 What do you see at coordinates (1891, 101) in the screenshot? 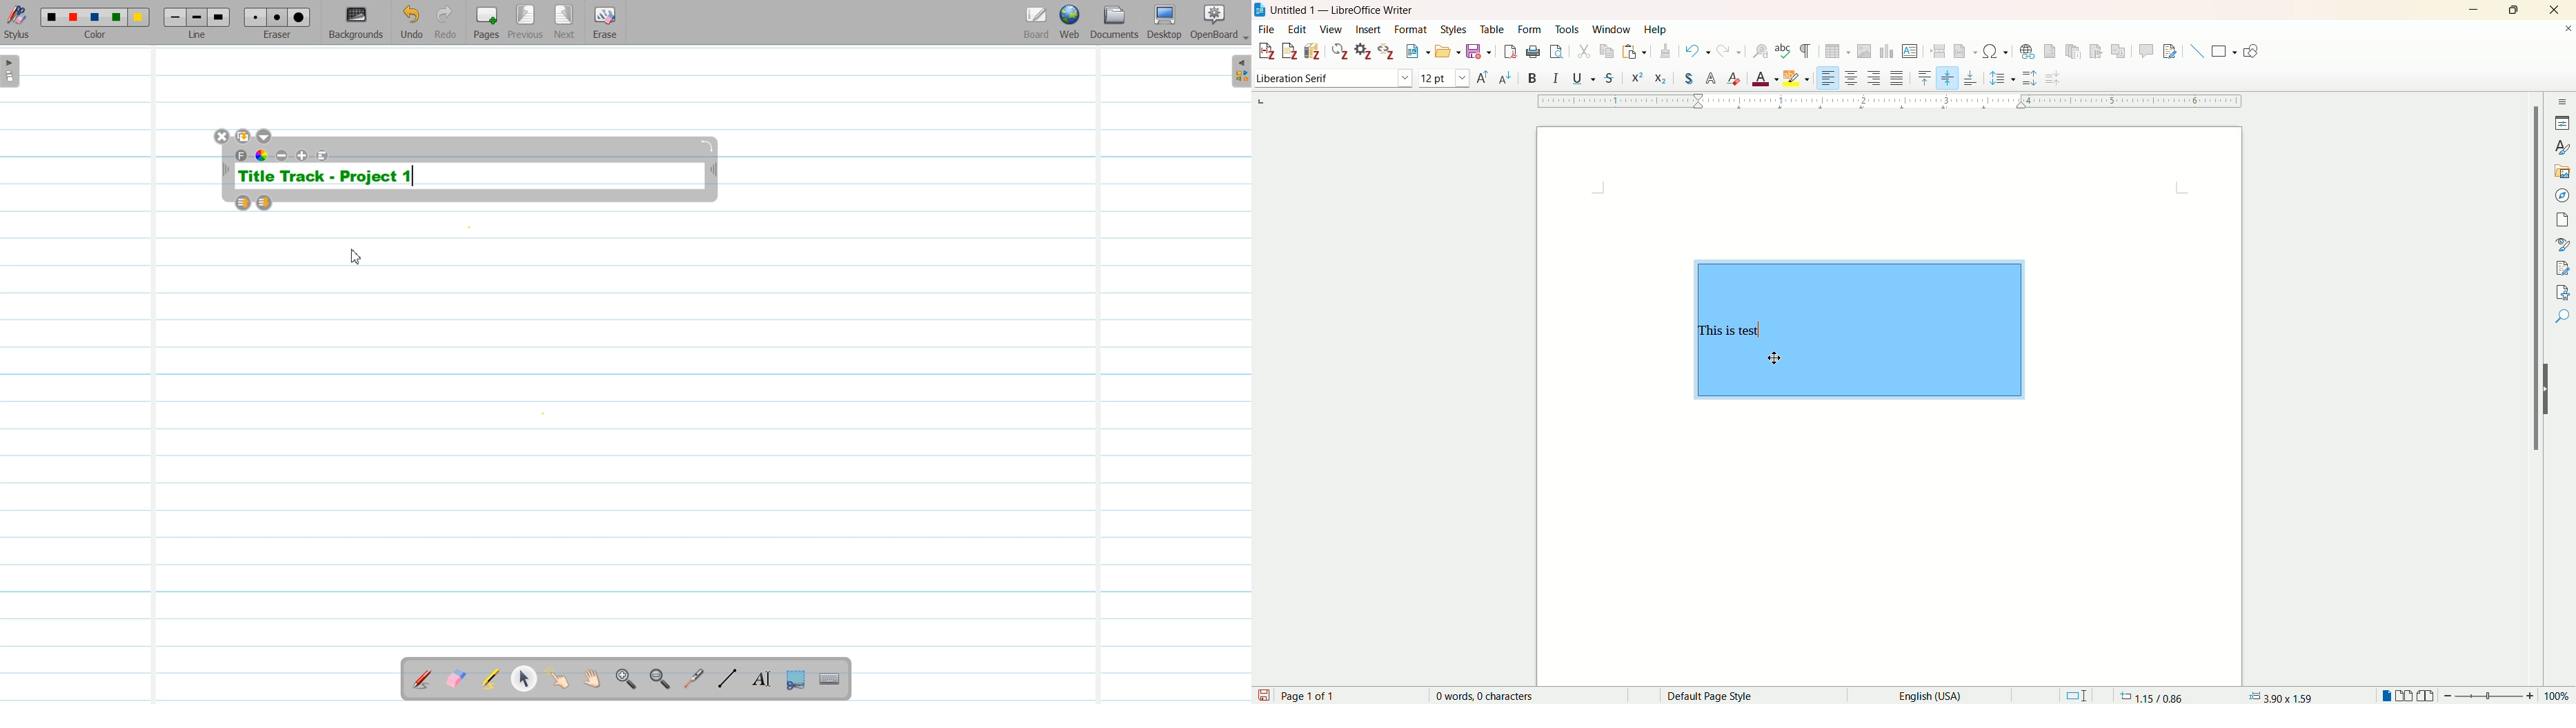
I see `ruler` at bounding box center [1891, 101].